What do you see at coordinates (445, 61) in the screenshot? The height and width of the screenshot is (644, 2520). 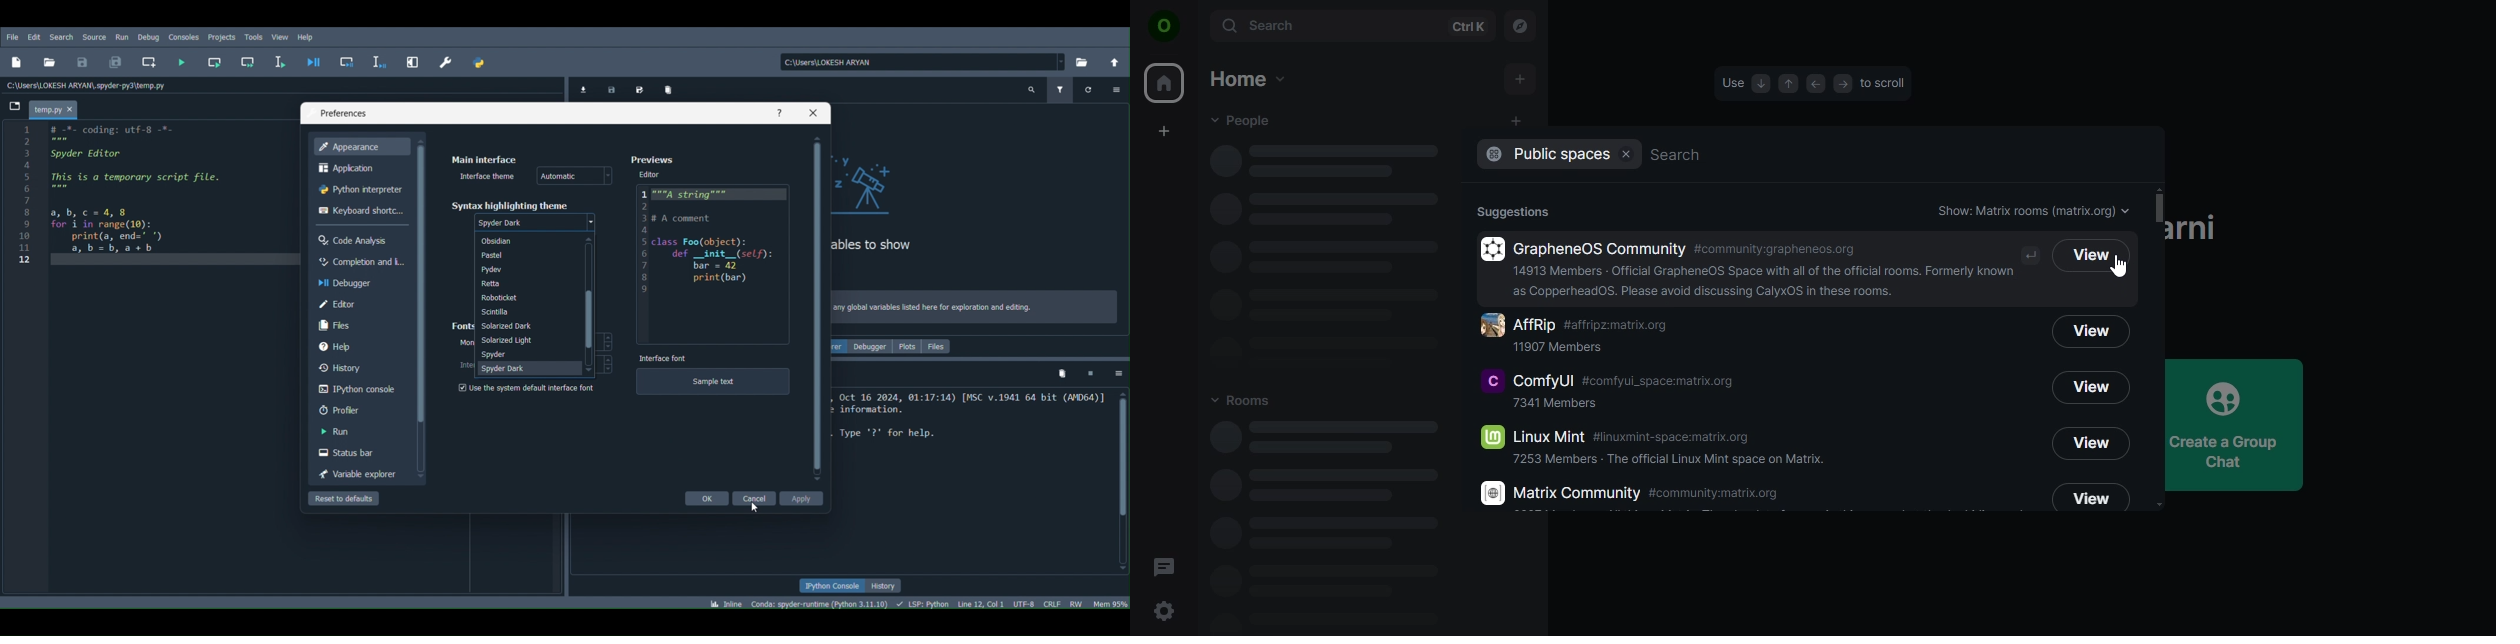 I see `Preferences` at bounding box center [445, 61].